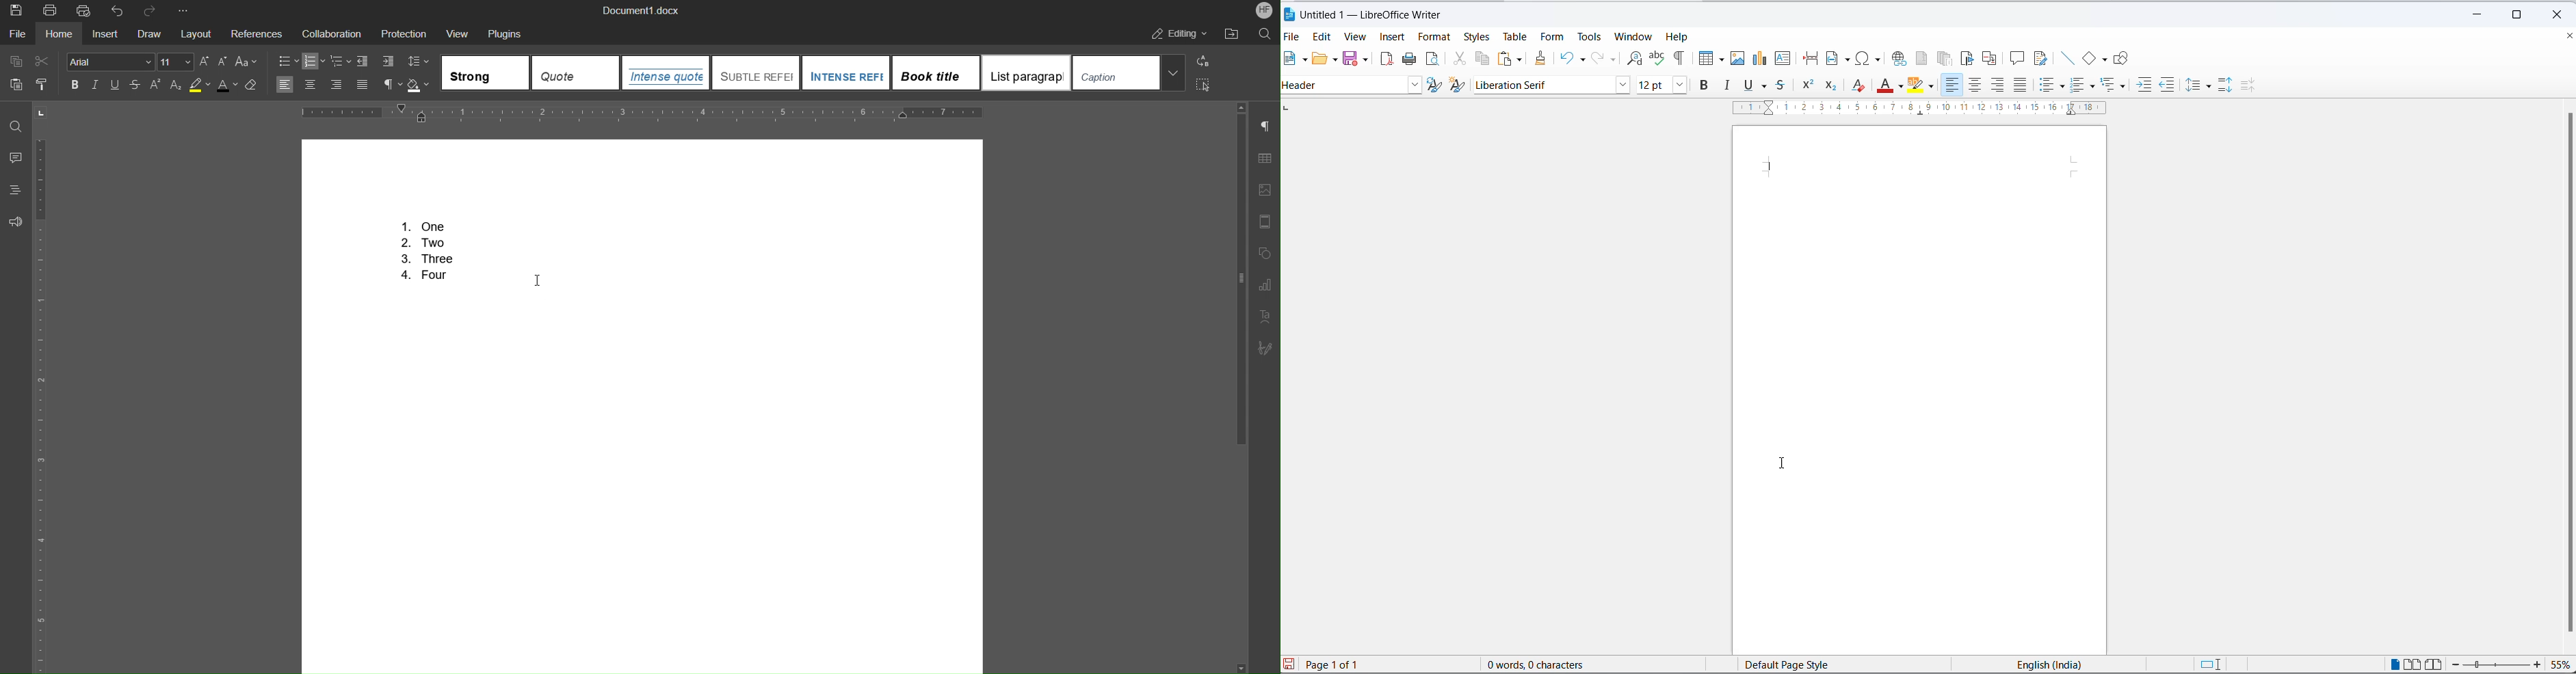 Image resolution: width=2576 pixels, height=700 pixels. Describe the element at coordinates (2036, 664) in the screenshot. I see `English(India)` at that location.